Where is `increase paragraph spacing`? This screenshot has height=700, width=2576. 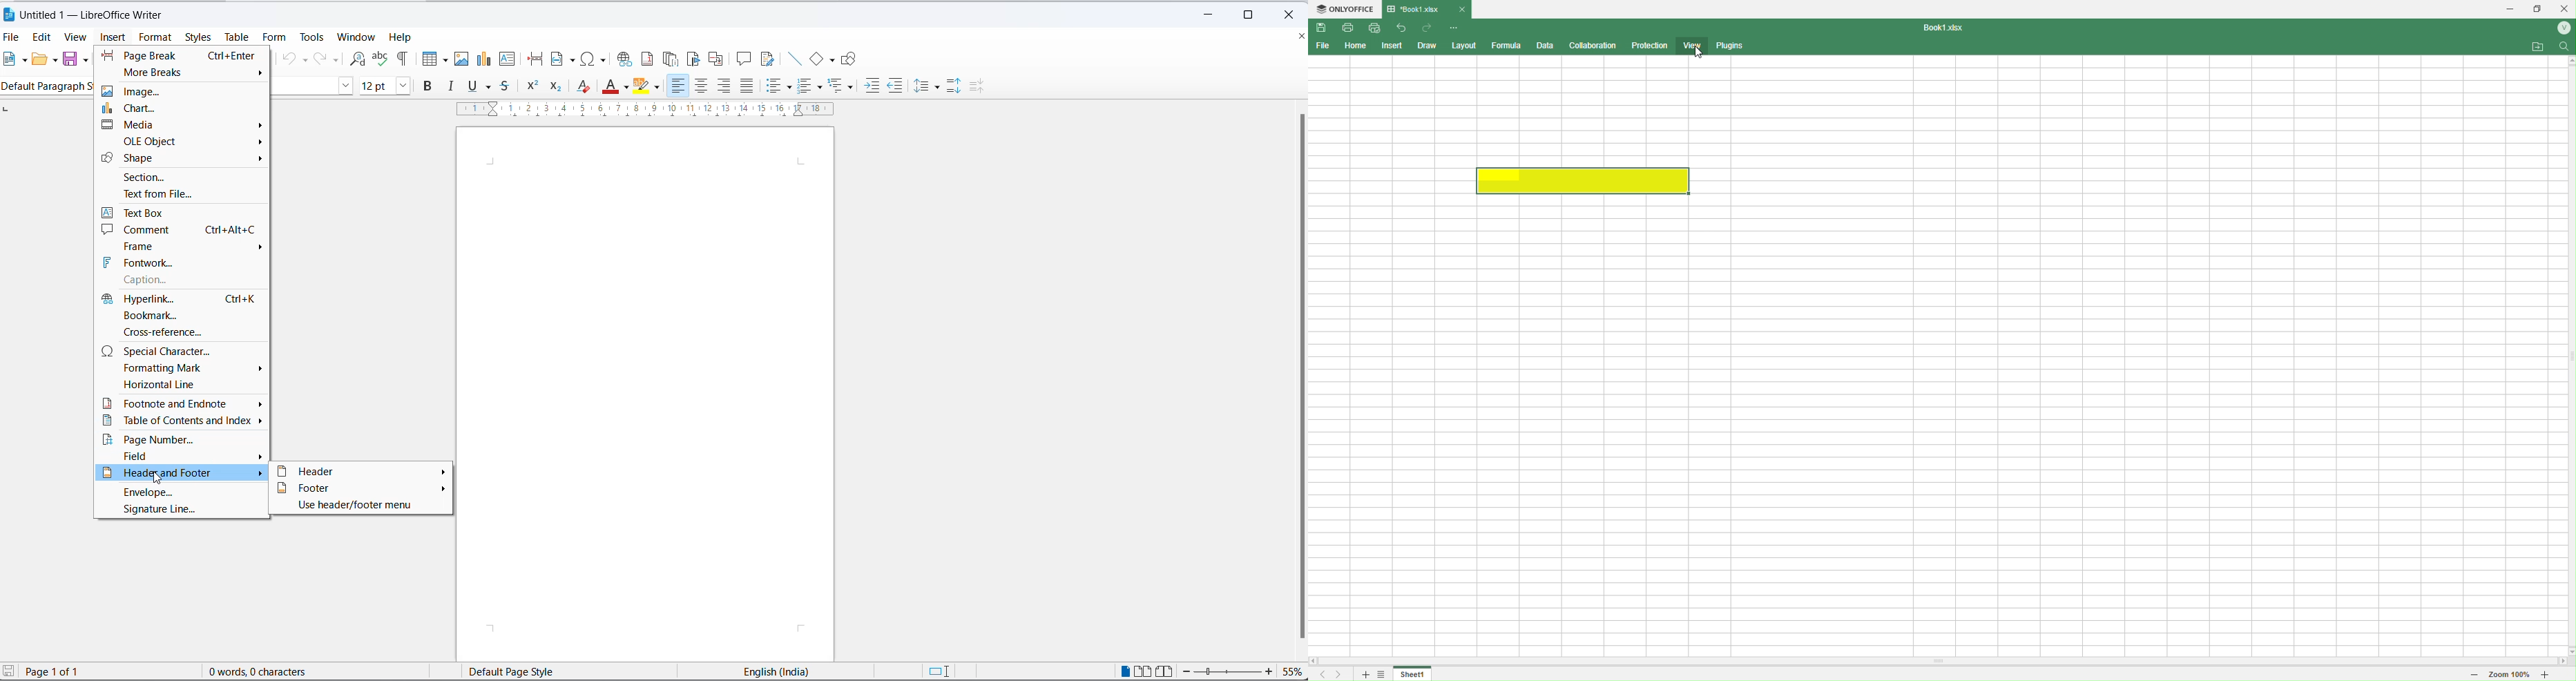
increase paragraph spacing is located at coordinates (955, 87).